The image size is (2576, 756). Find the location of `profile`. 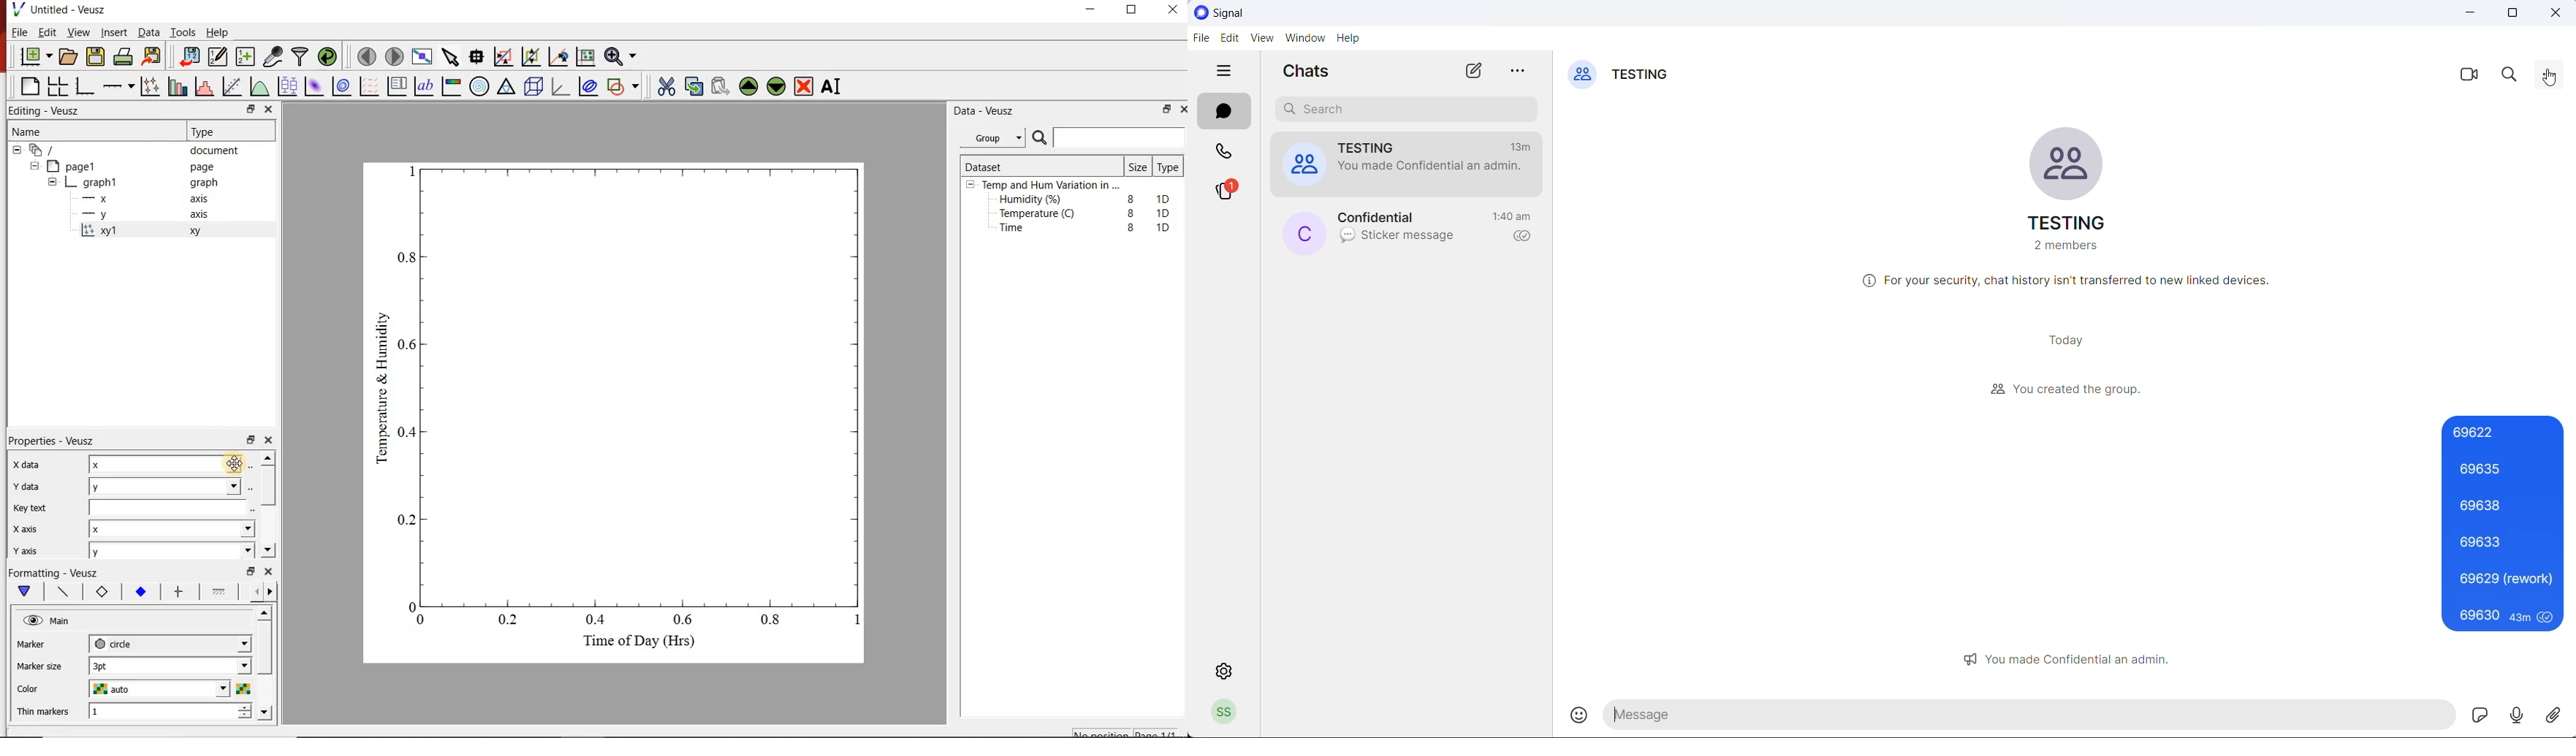

profile is located at coordinates (1228, 712).